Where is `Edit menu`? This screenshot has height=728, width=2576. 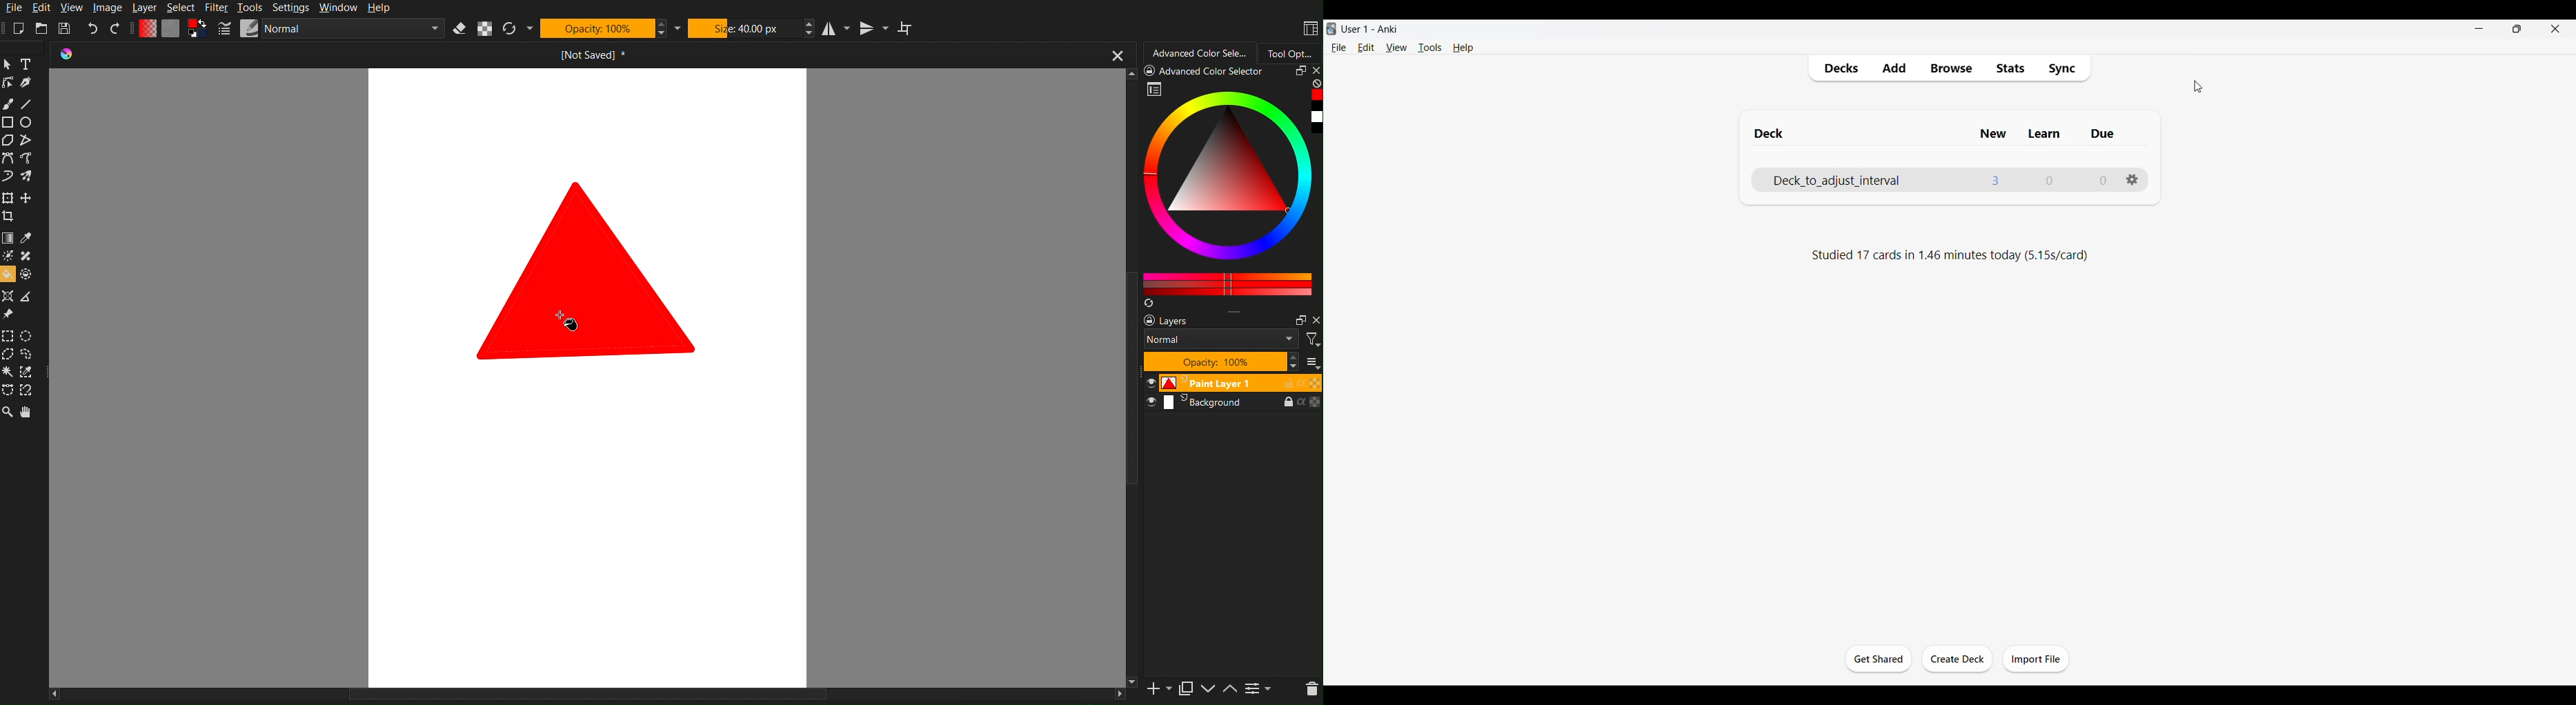 Edit menu is located at coordinates (1366, 48).